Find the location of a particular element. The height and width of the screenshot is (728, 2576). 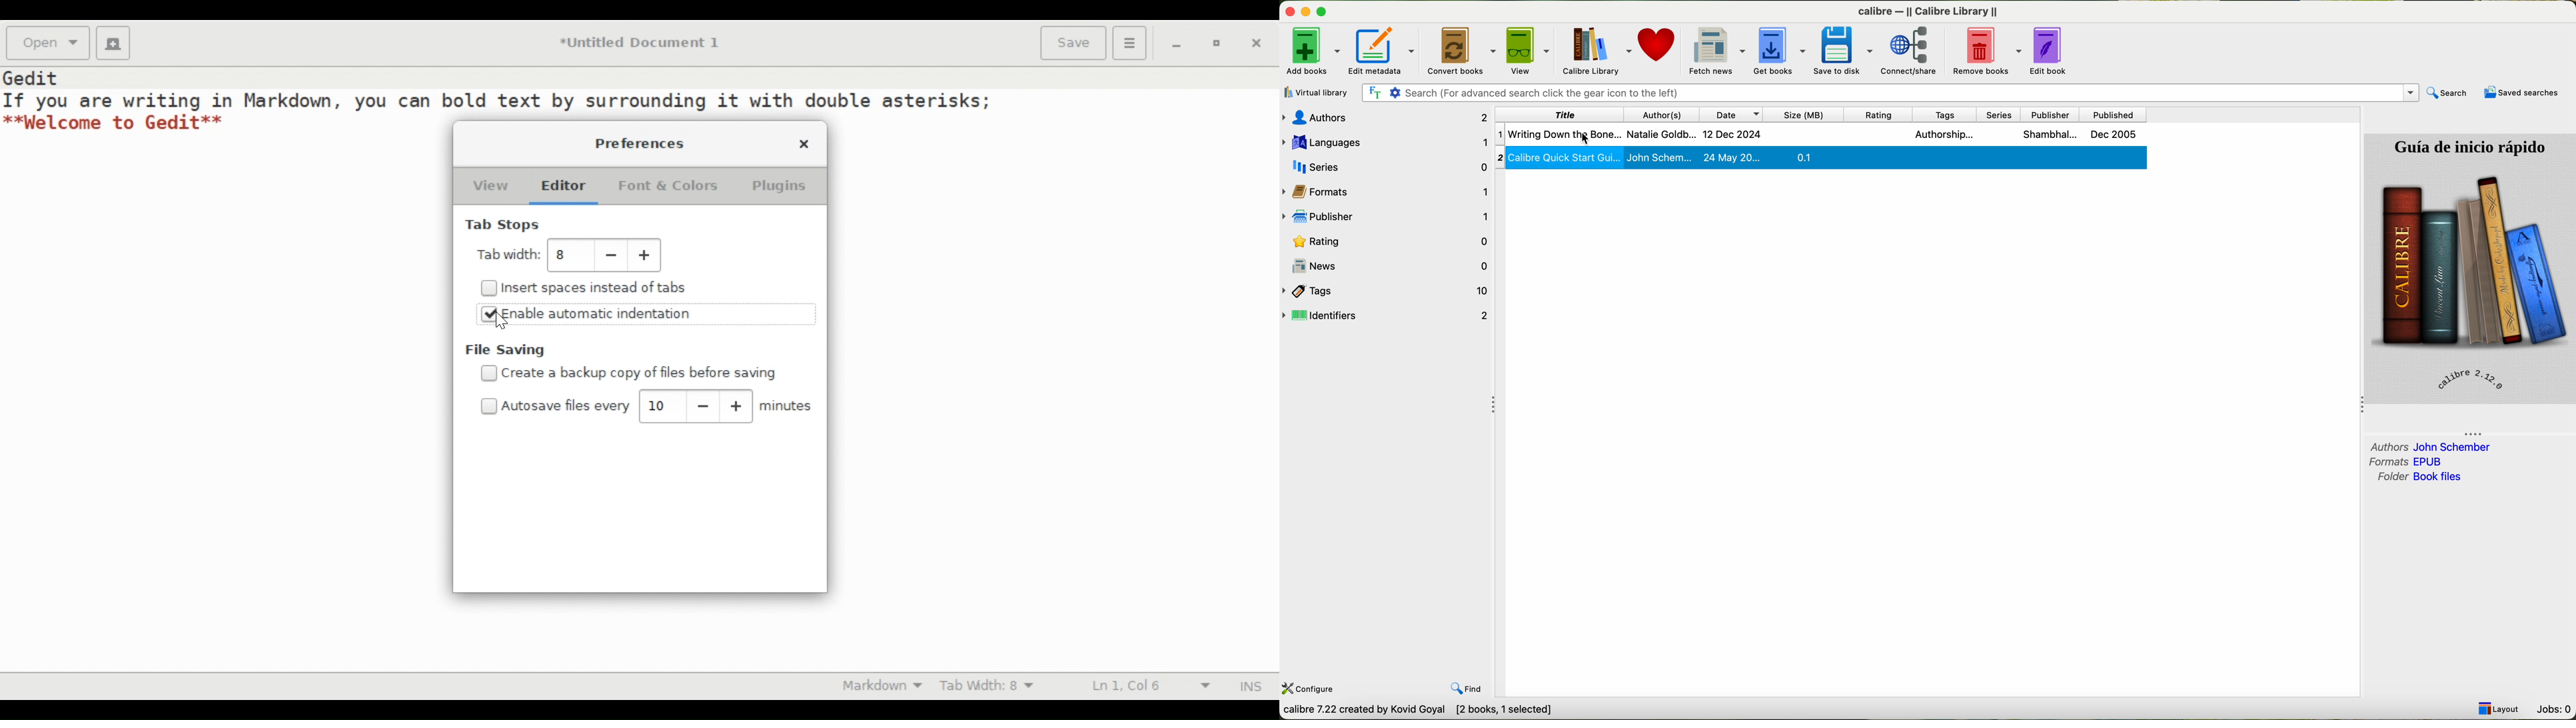

Application menu is located at coordinates (1129, 43).